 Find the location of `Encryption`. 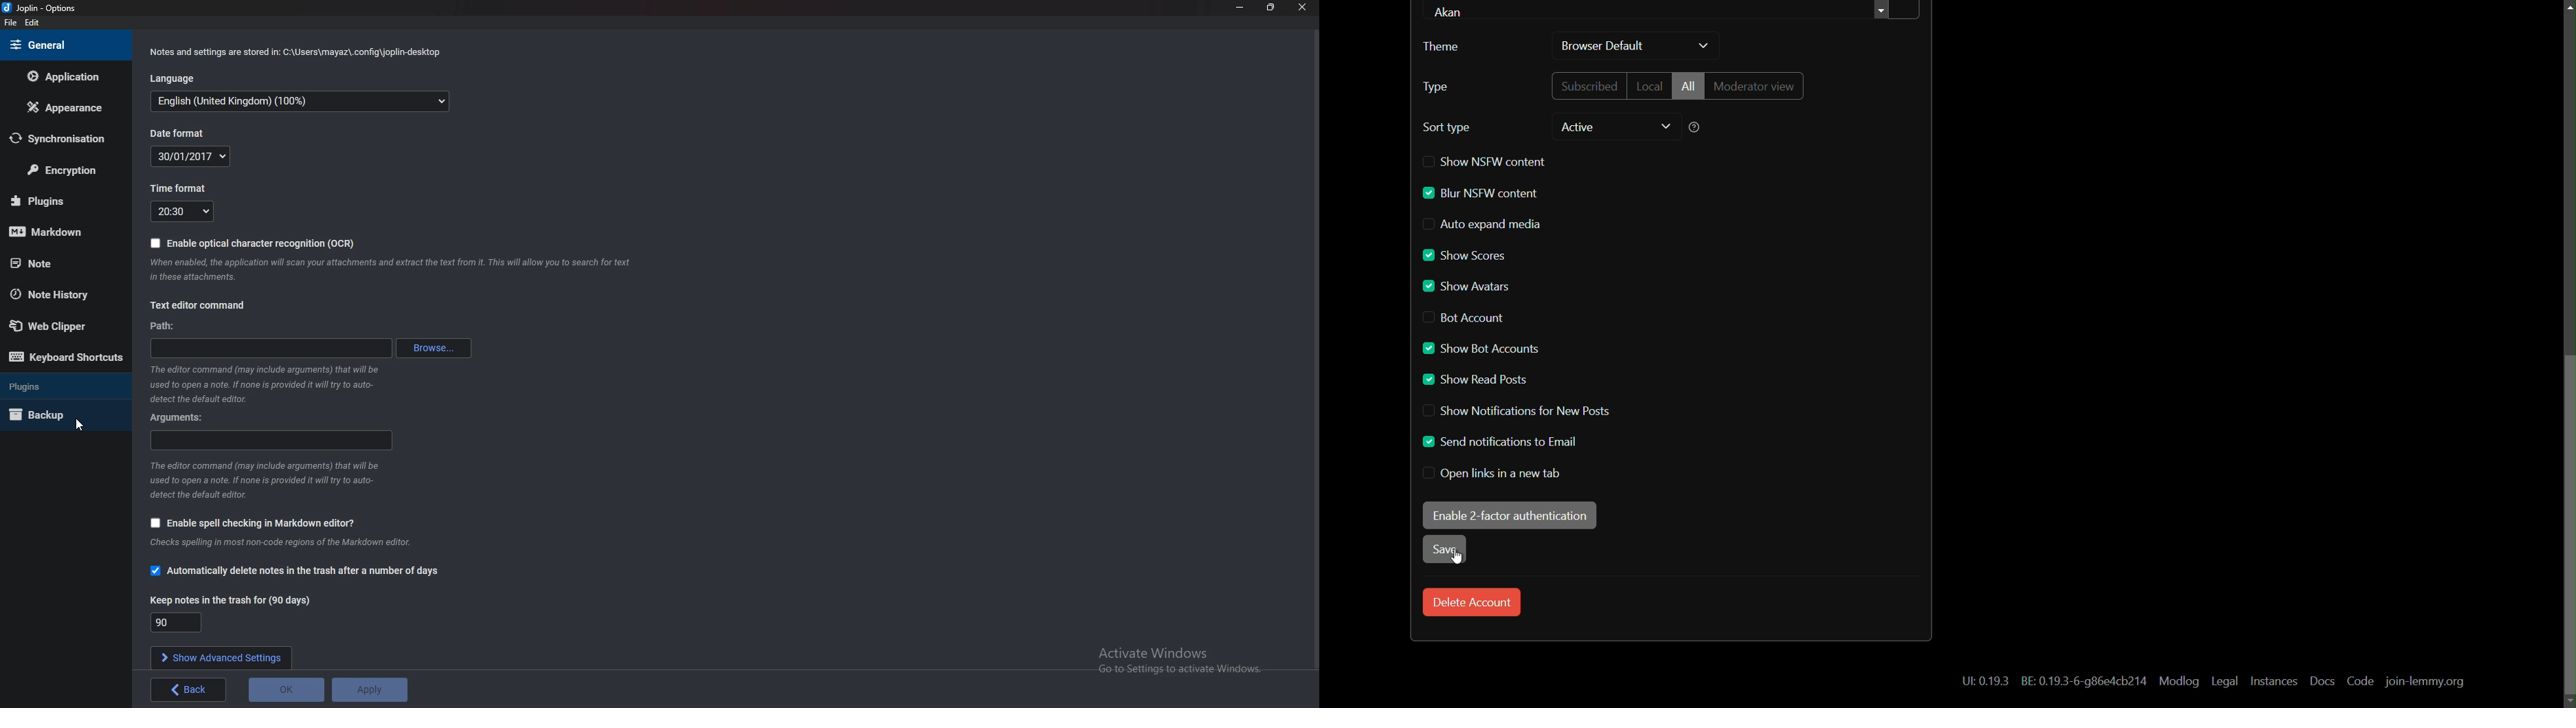

Encryption is located at coordinates (64, 170).